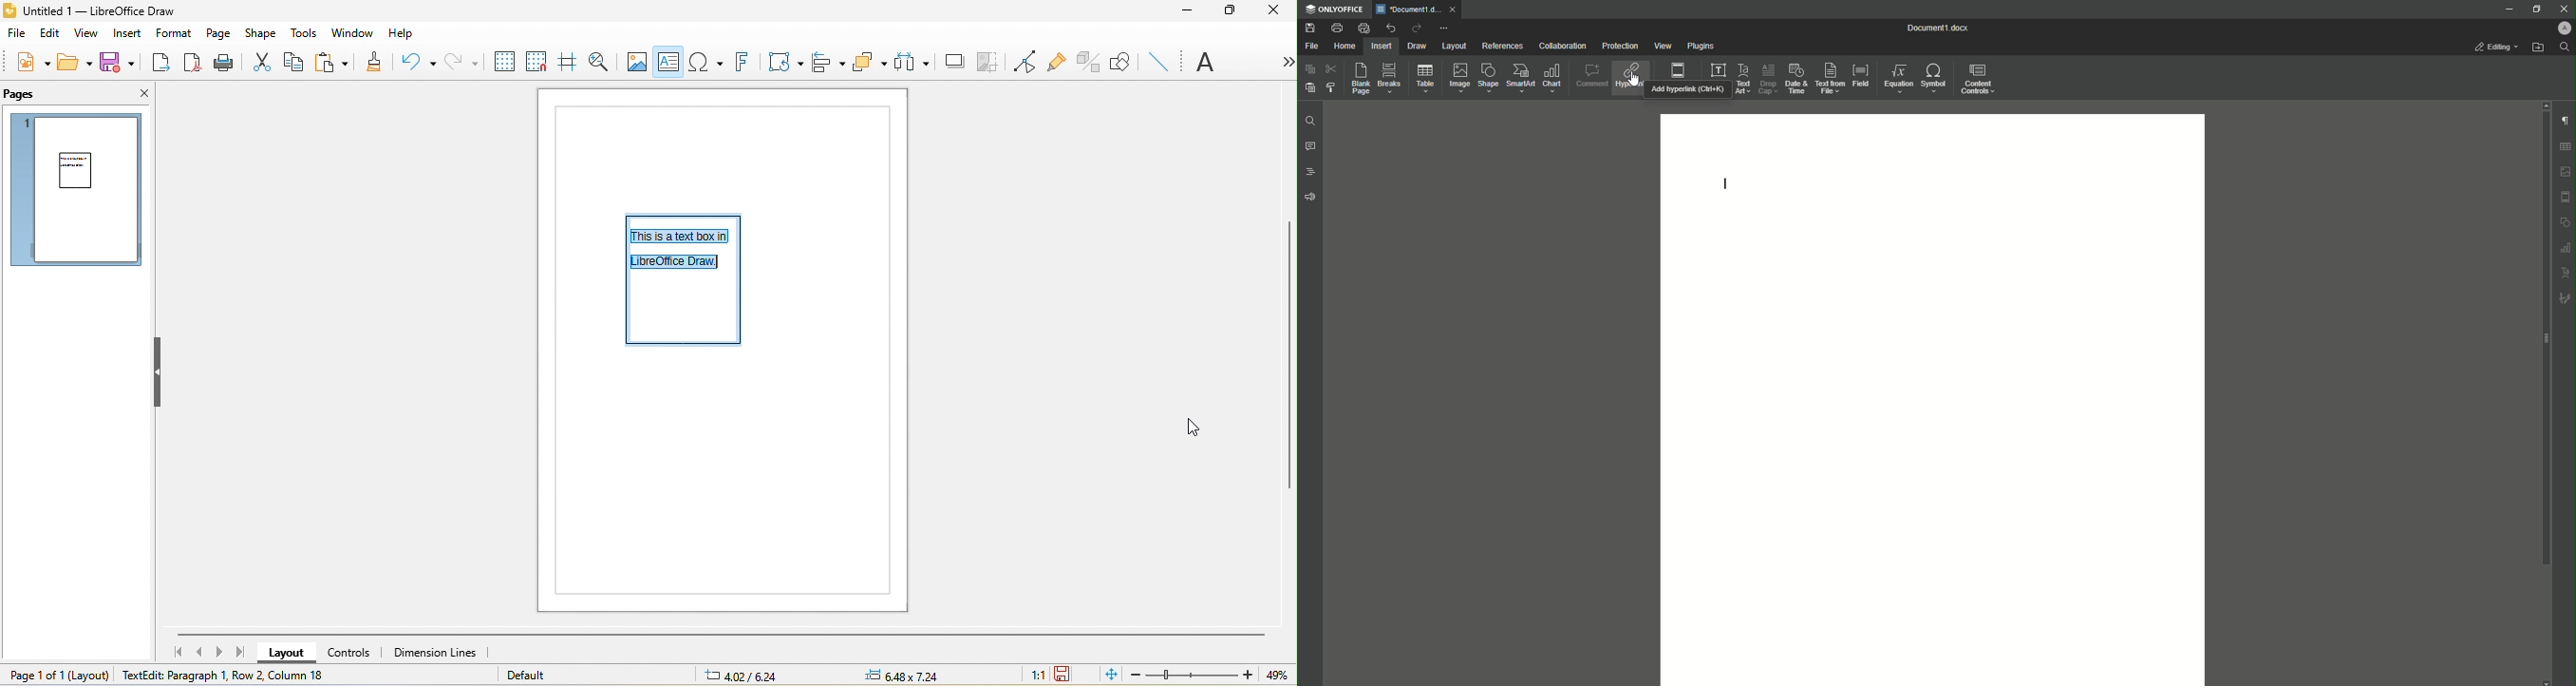 This screenshot has width=2576, height=700. I want to click on crop image, so click(986, 61).